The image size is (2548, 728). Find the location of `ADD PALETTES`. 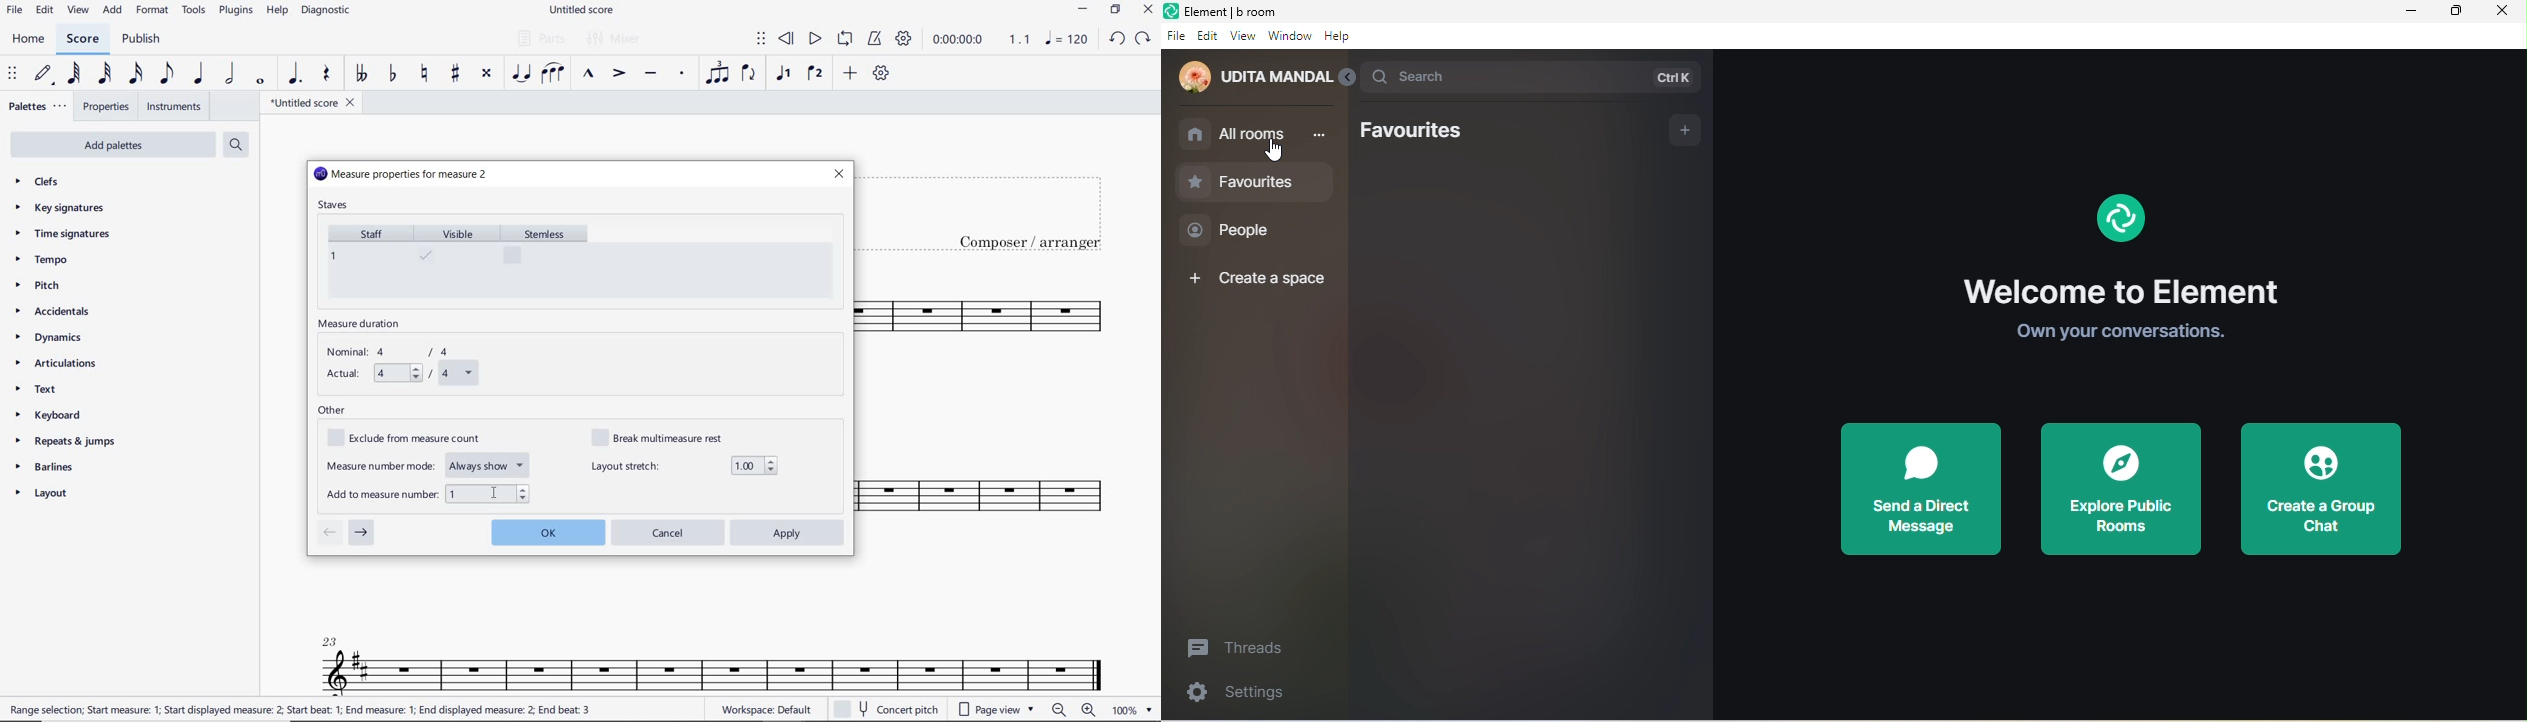

ADD PALETTES is located at coordinates (111, 144).